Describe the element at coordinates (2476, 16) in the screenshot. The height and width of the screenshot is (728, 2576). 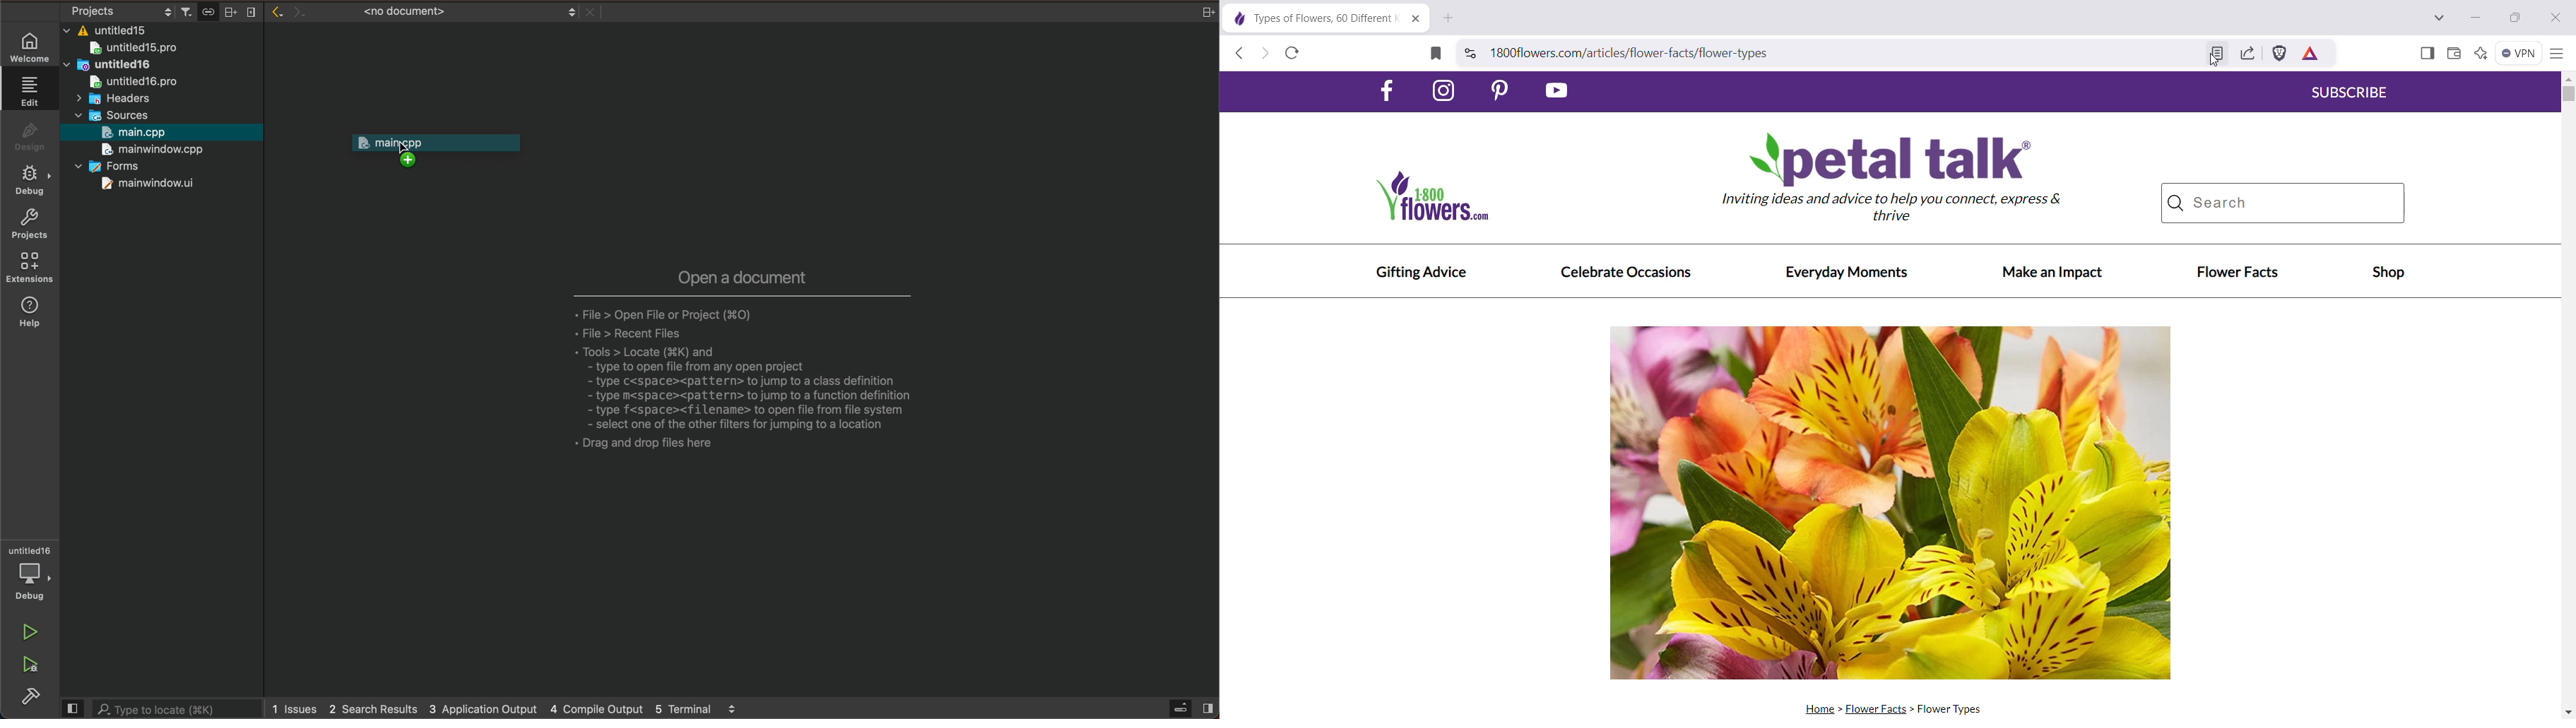
I see `Minimize` at that location.